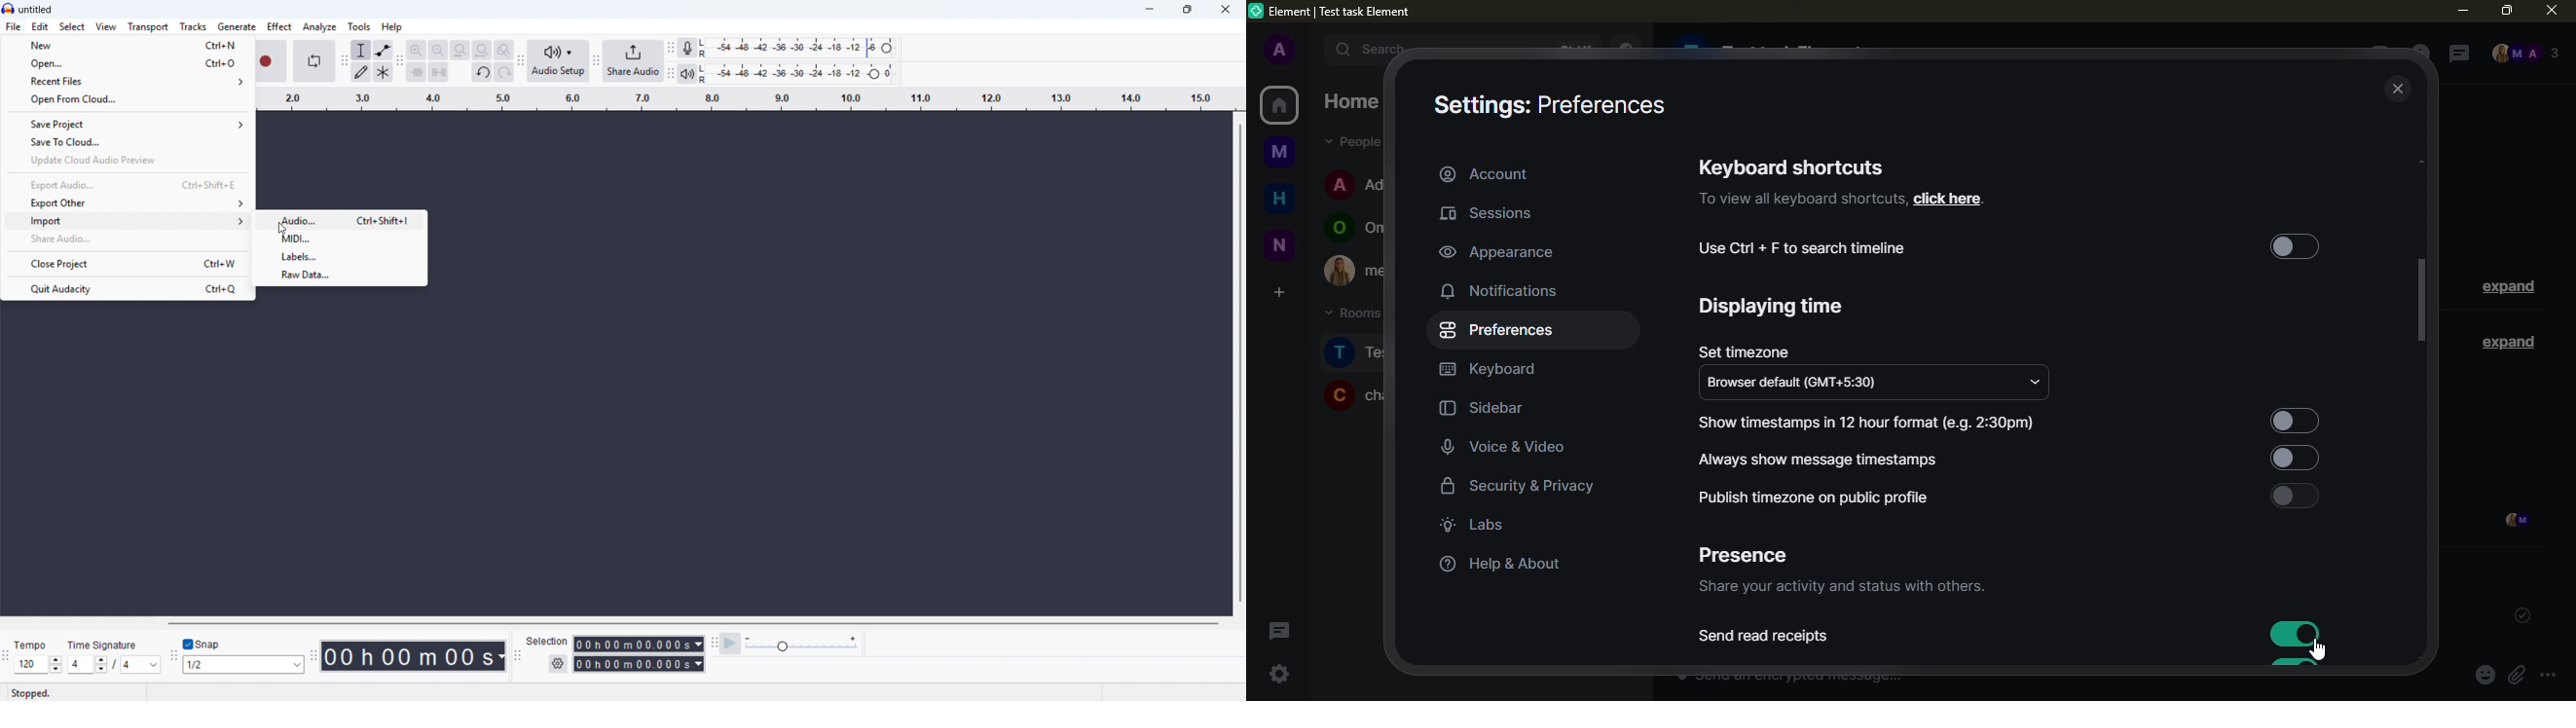 This screenshot has width=2576, height=728. I want to click on Enable looping , so click(313, 61).